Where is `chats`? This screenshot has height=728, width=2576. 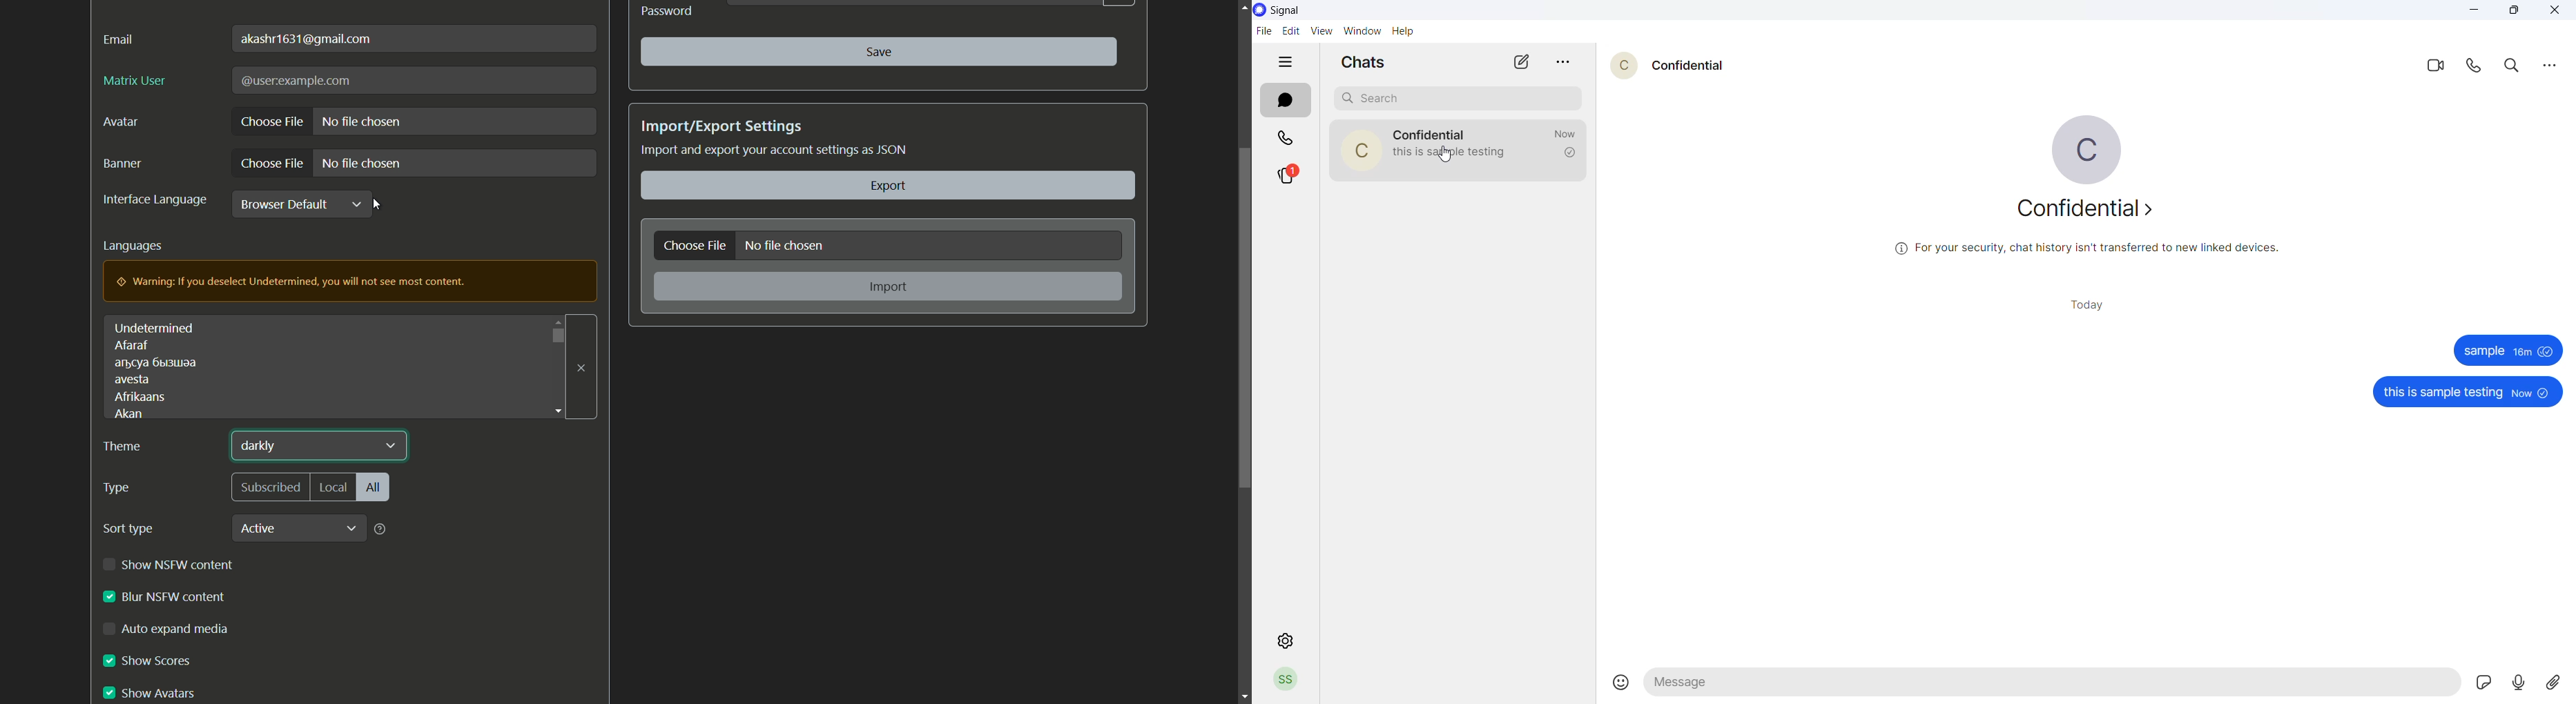 chats is located at coordinates (1286, 101).